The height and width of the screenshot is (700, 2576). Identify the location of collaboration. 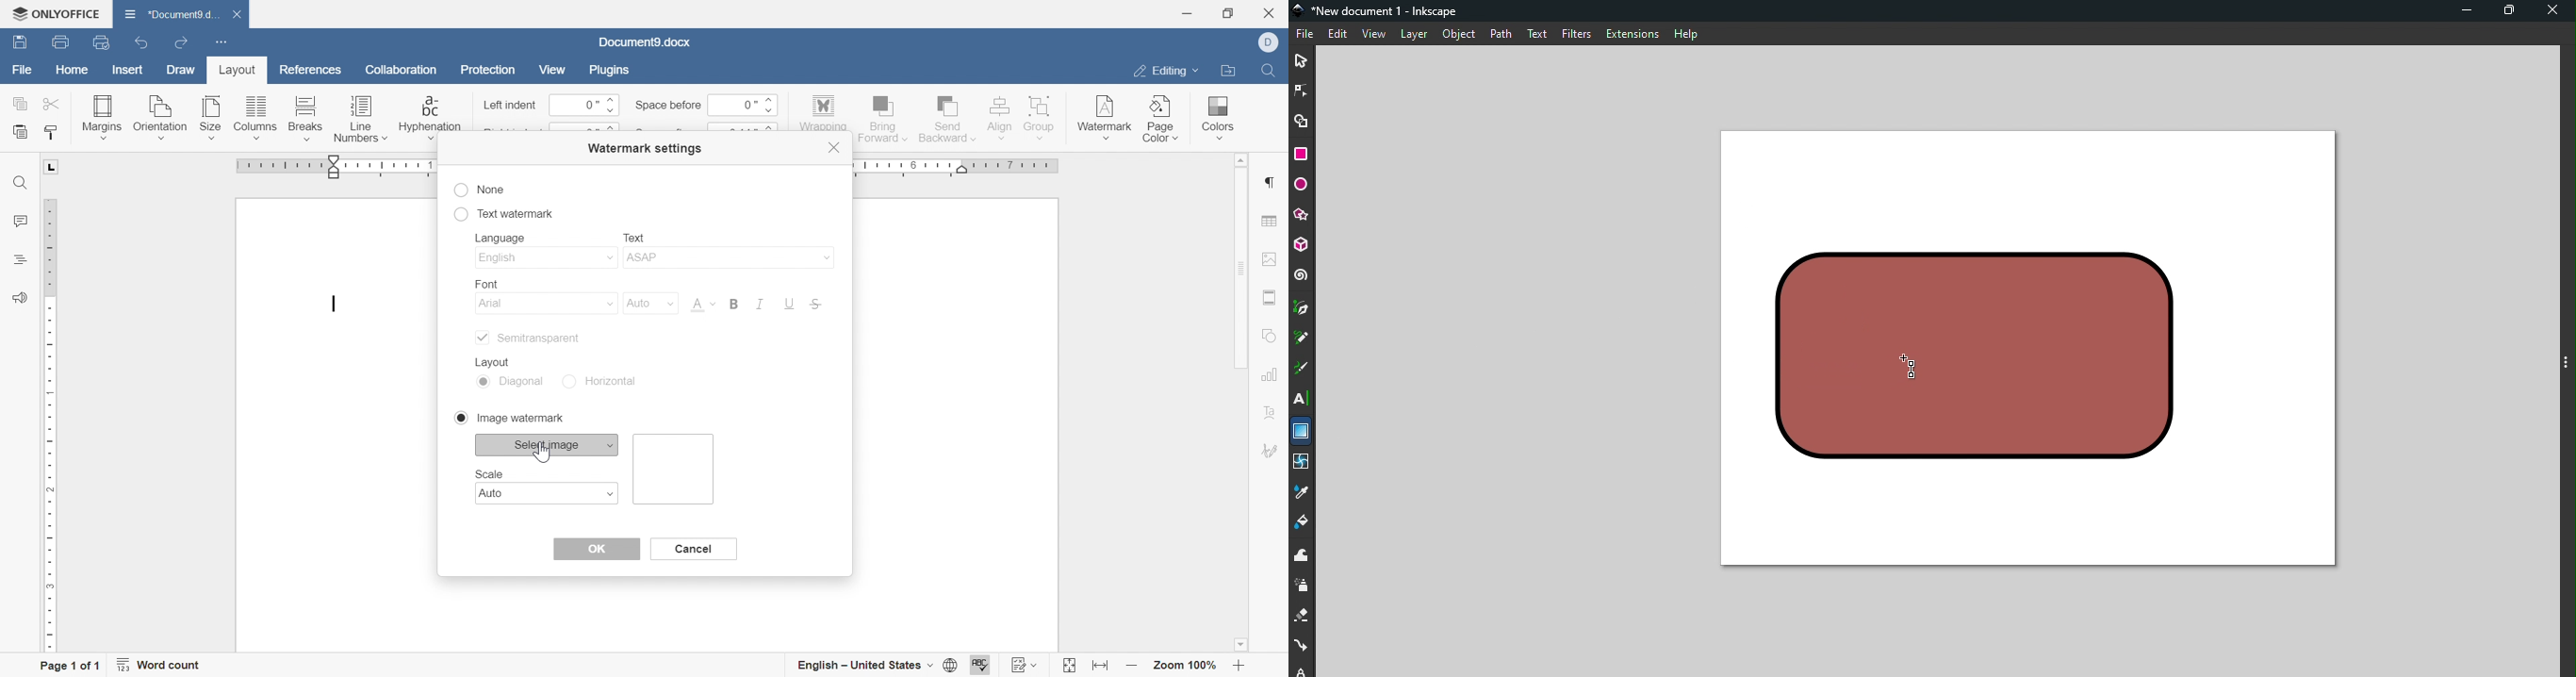
(404, 73).